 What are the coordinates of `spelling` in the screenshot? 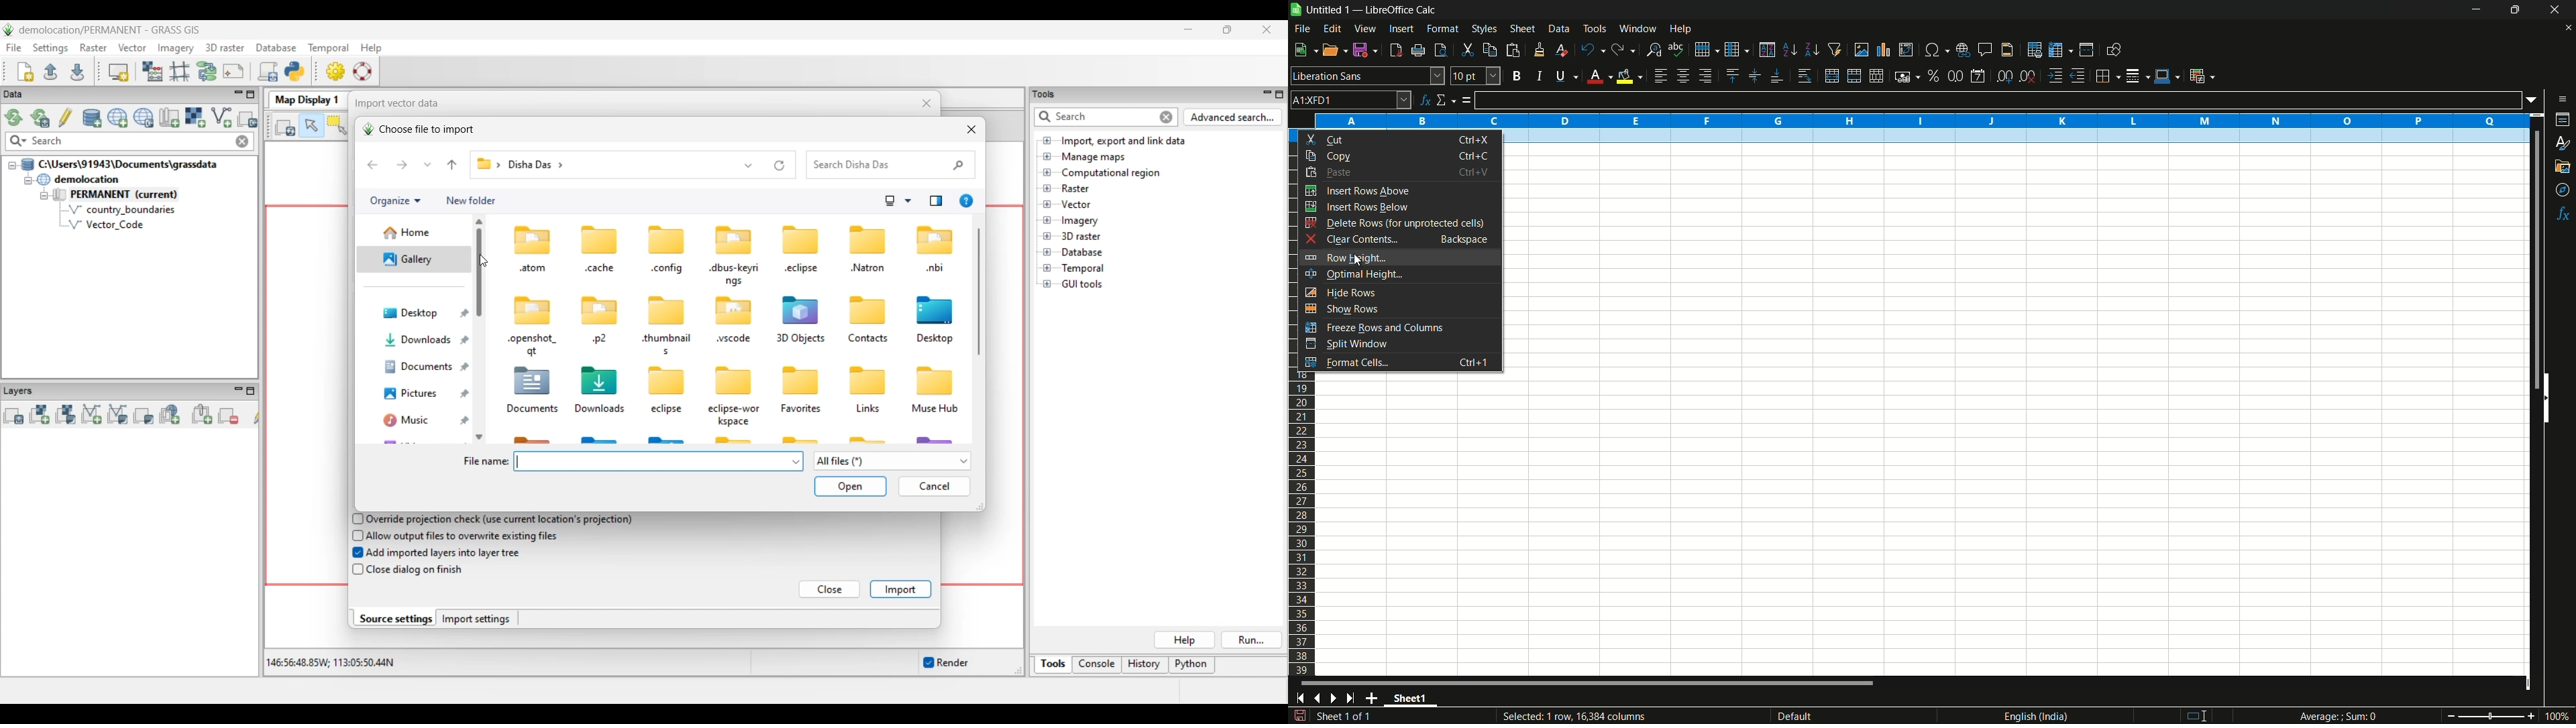 It's located at (1676, 48).